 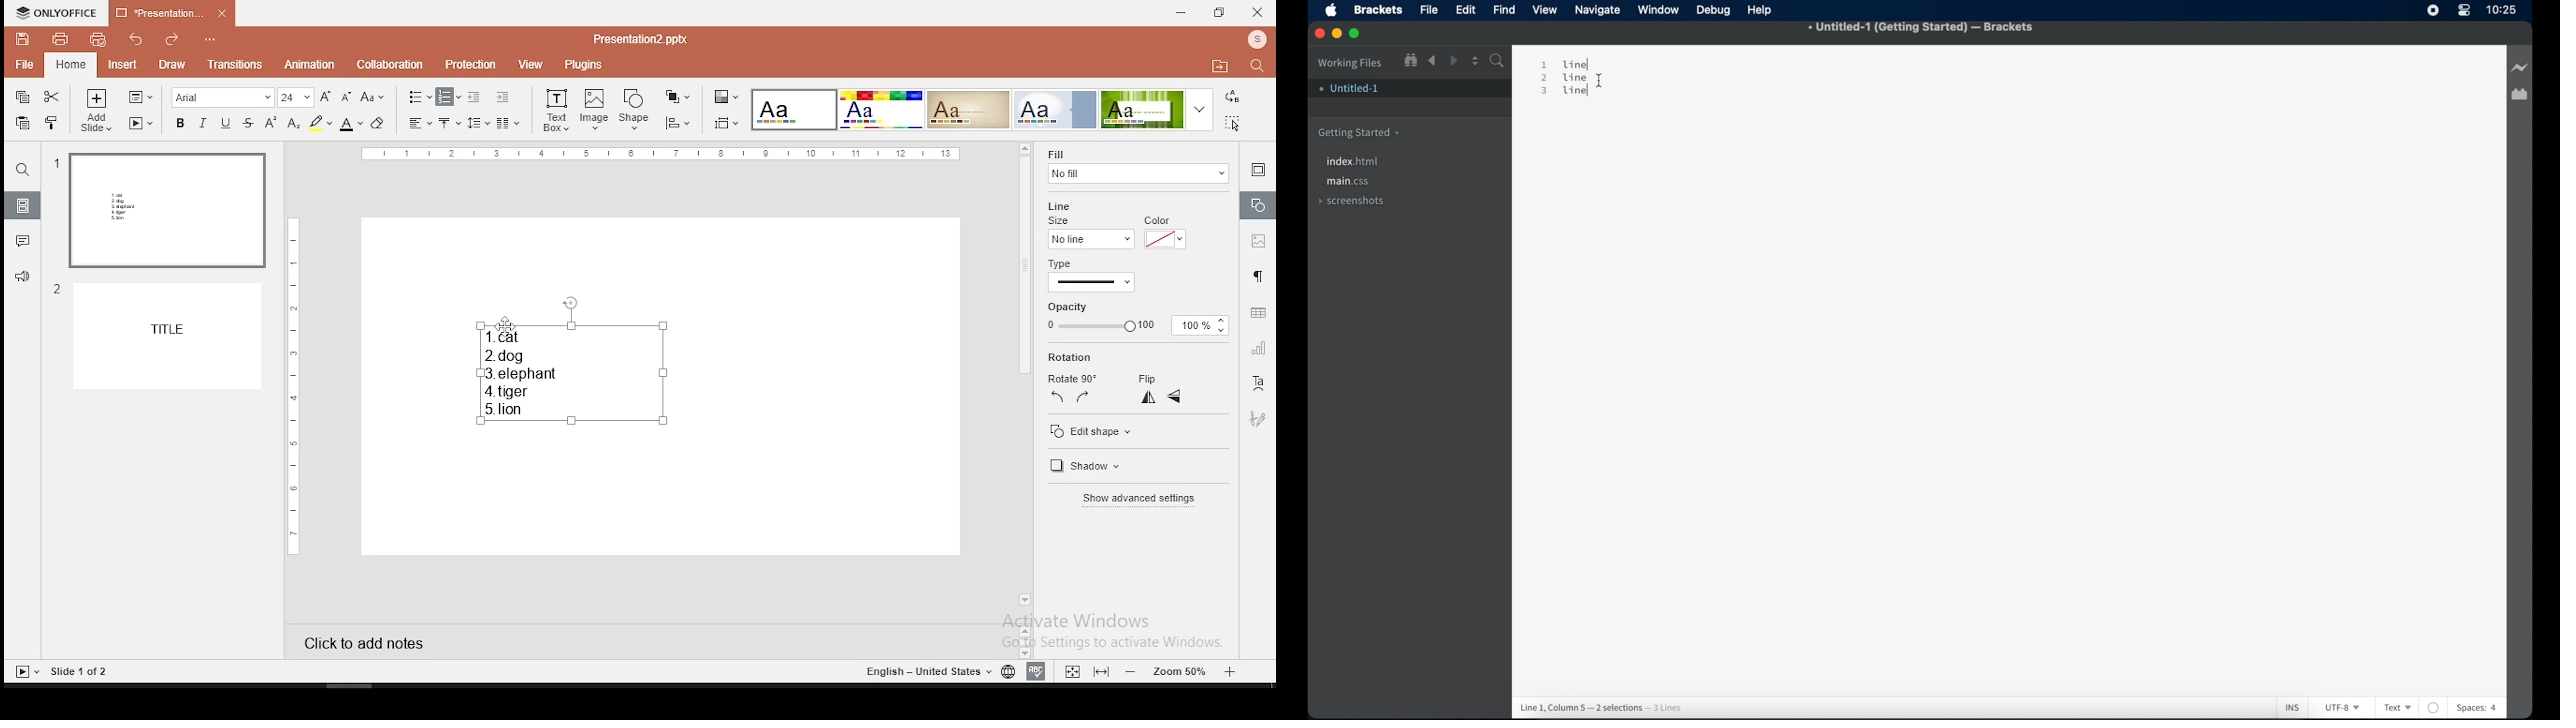 I want to click on flip, so click(x=1150, y=375).